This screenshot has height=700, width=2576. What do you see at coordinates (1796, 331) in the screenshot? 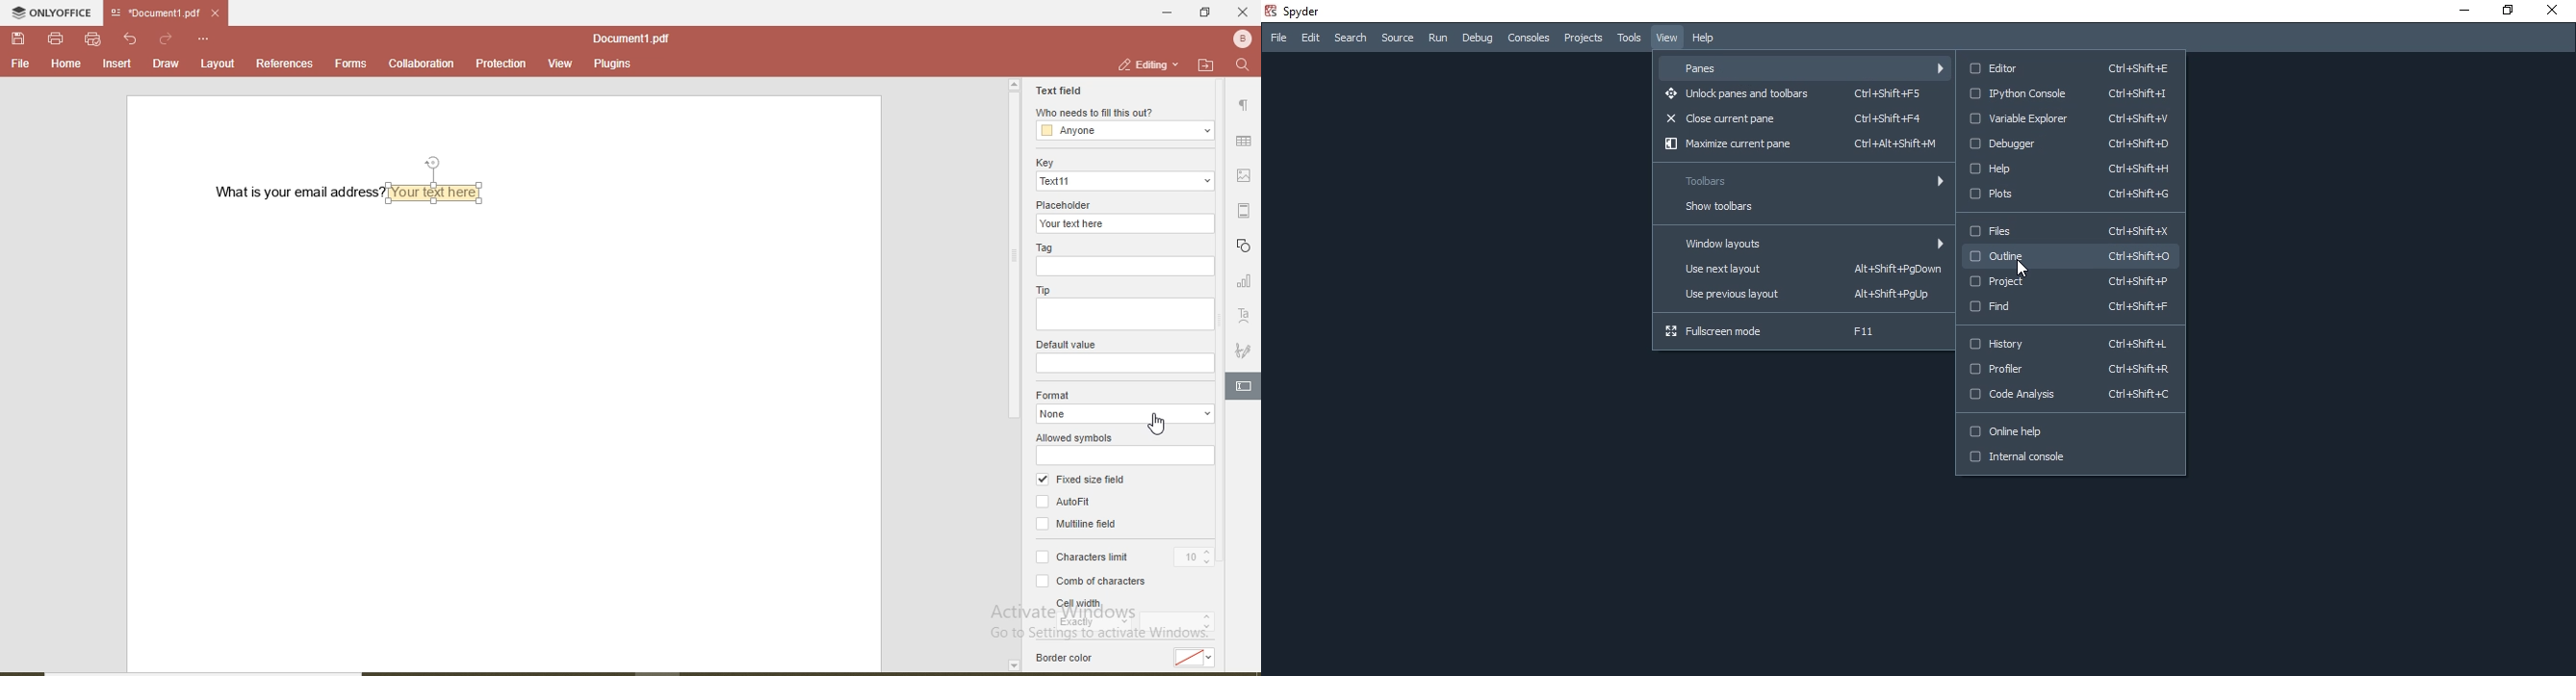
I see `Fullscreen mode` at bounding box center [1796, 331].